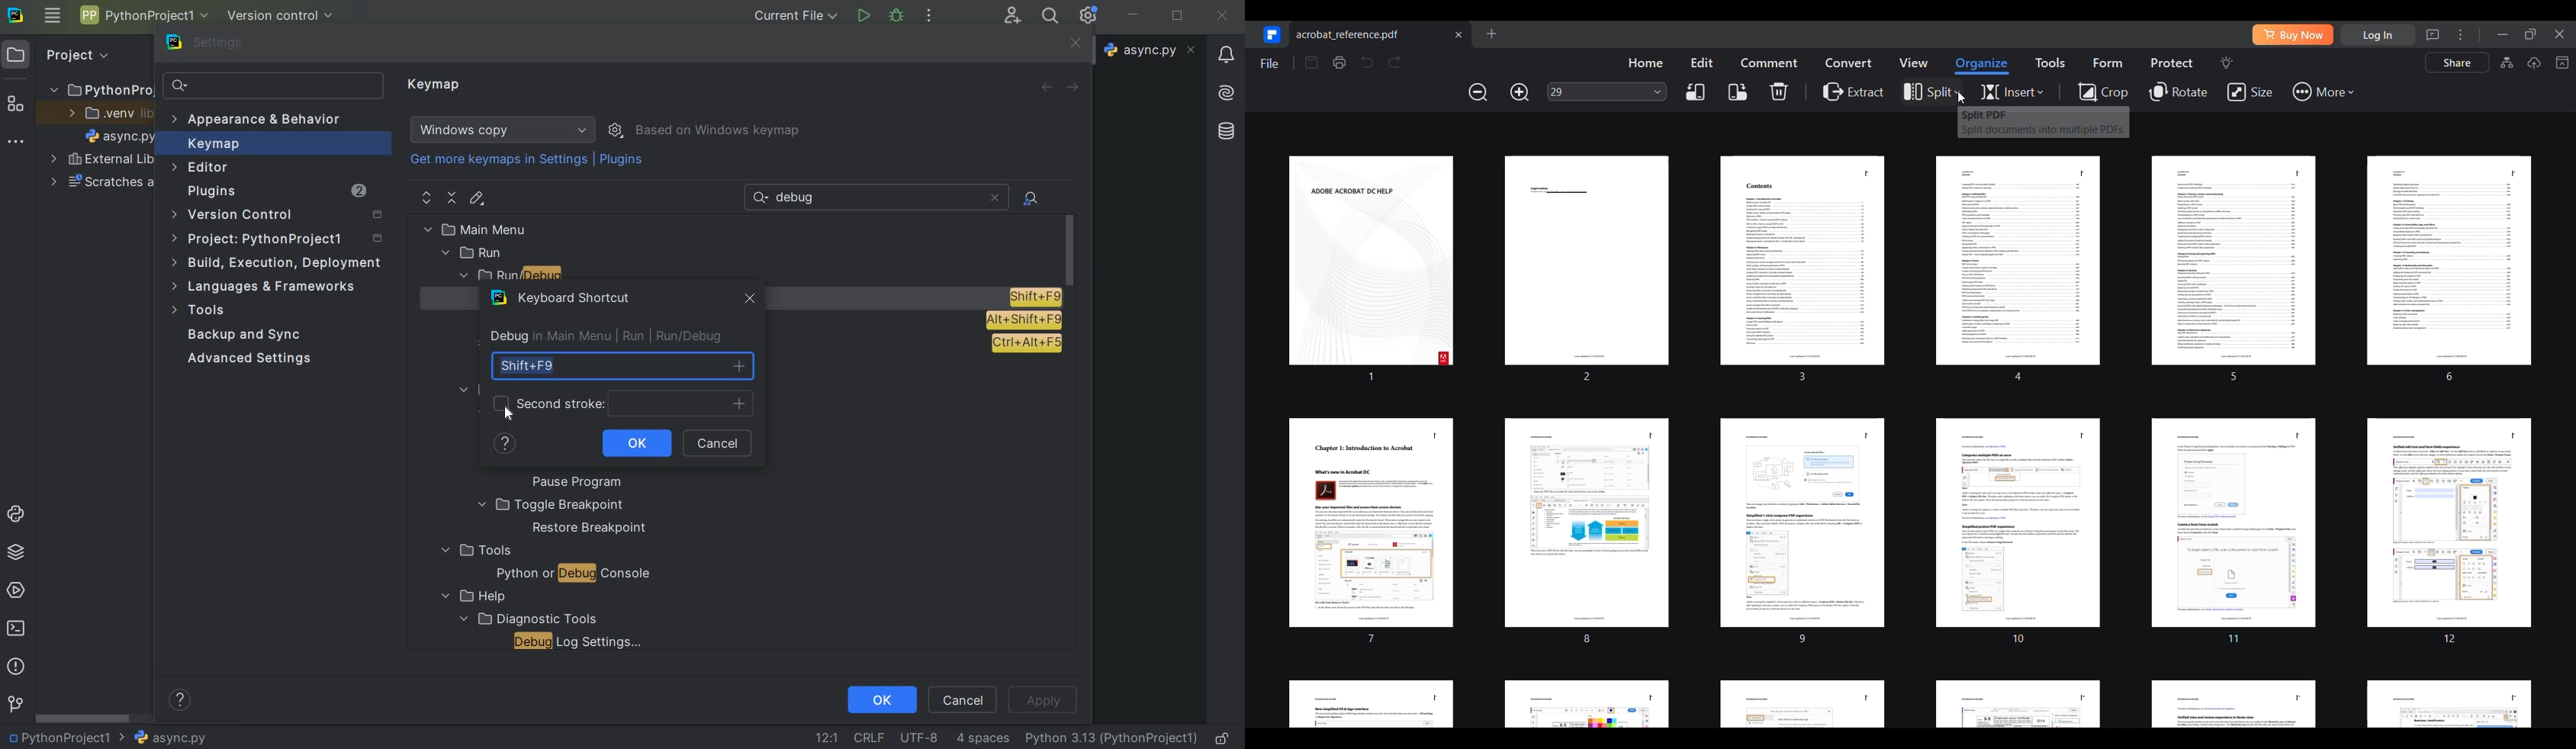  I want to click on ok, so click(635, 444).